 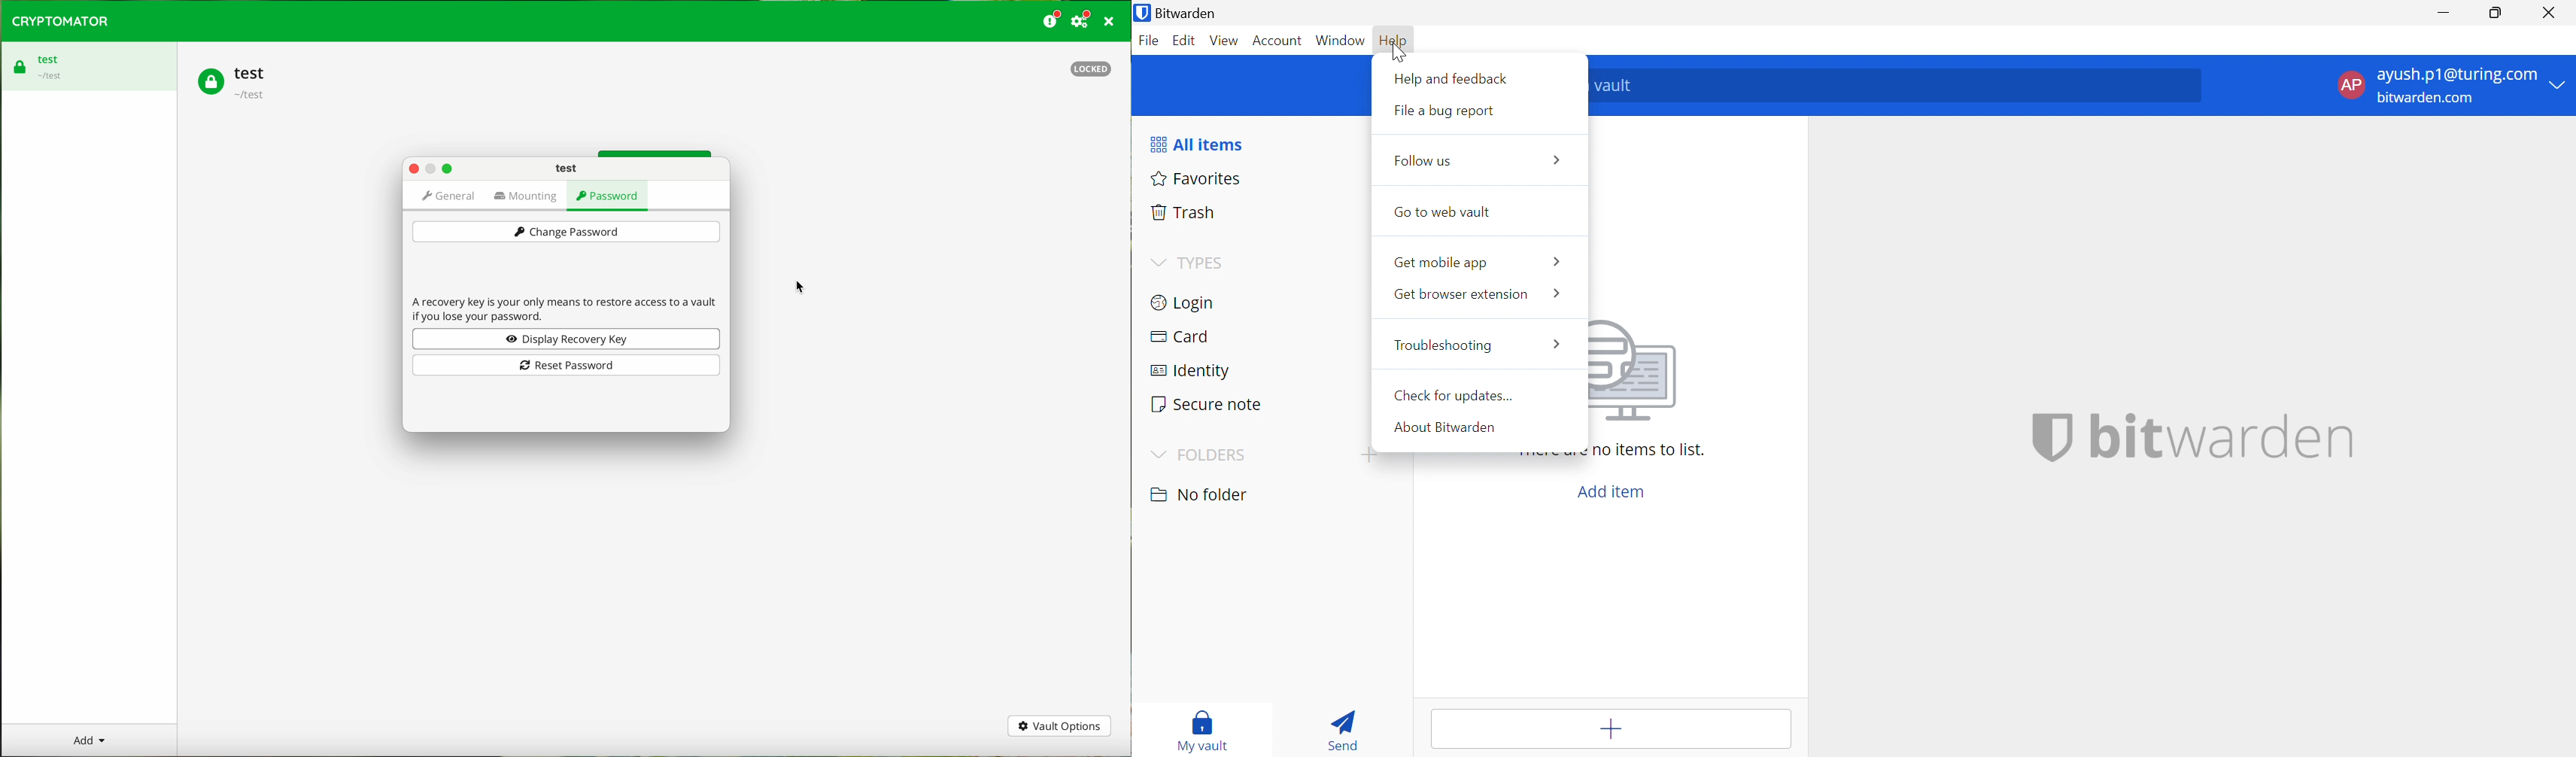 I want to click on account menu, so click(x=2447, y=85).